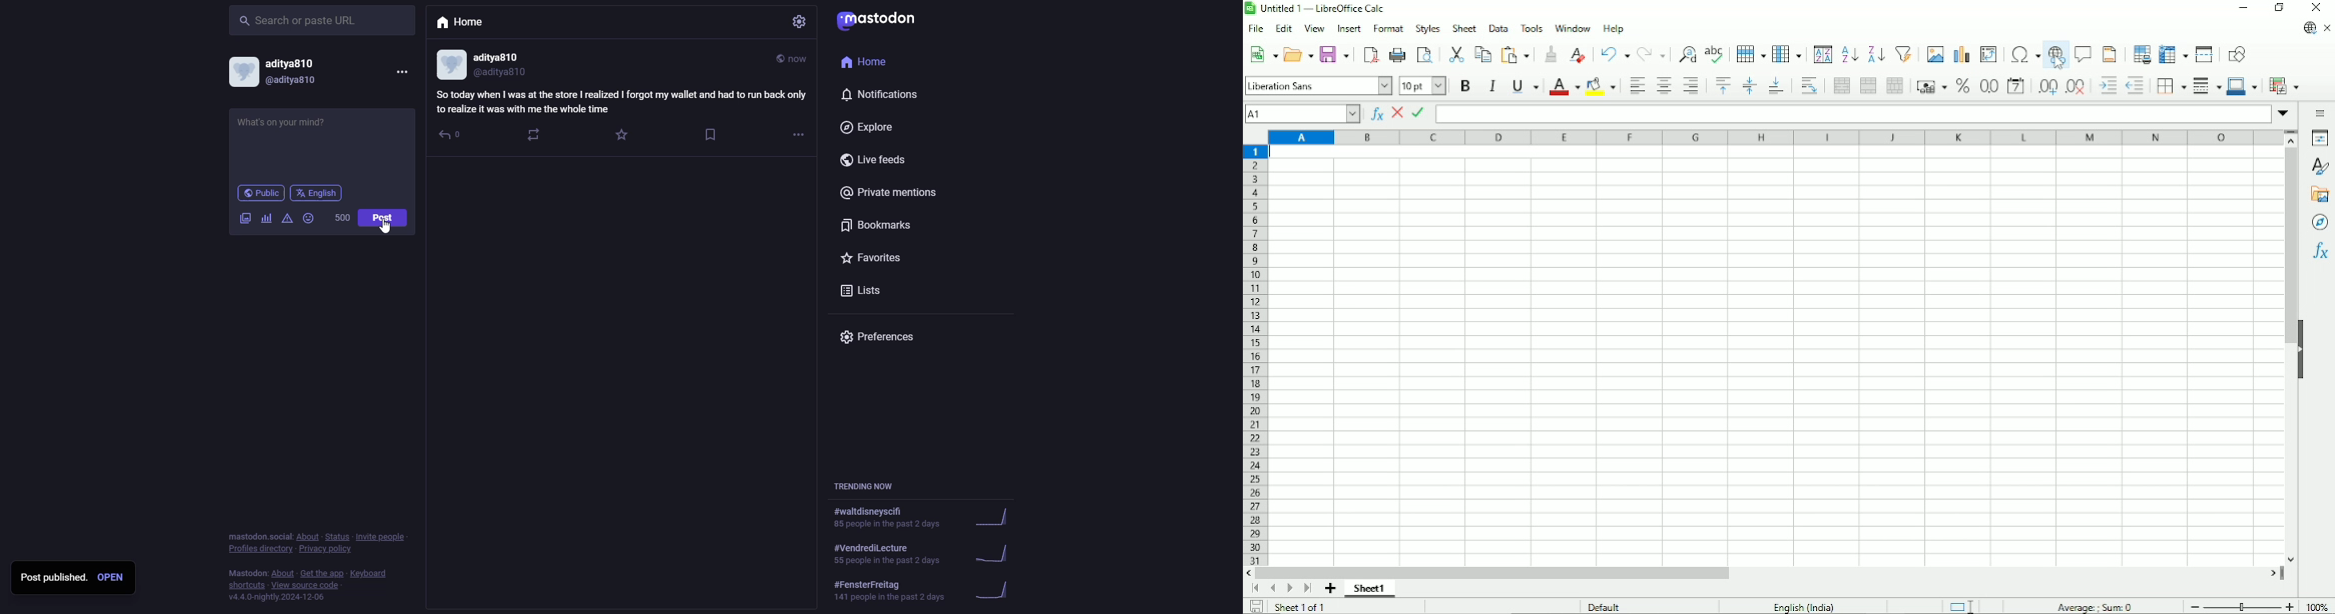 This screenshot has height=616, width=2352. What do you see at coordinates (1789, 54) in the screenshot?
I see `Column` at bounding box center [1789, 54].